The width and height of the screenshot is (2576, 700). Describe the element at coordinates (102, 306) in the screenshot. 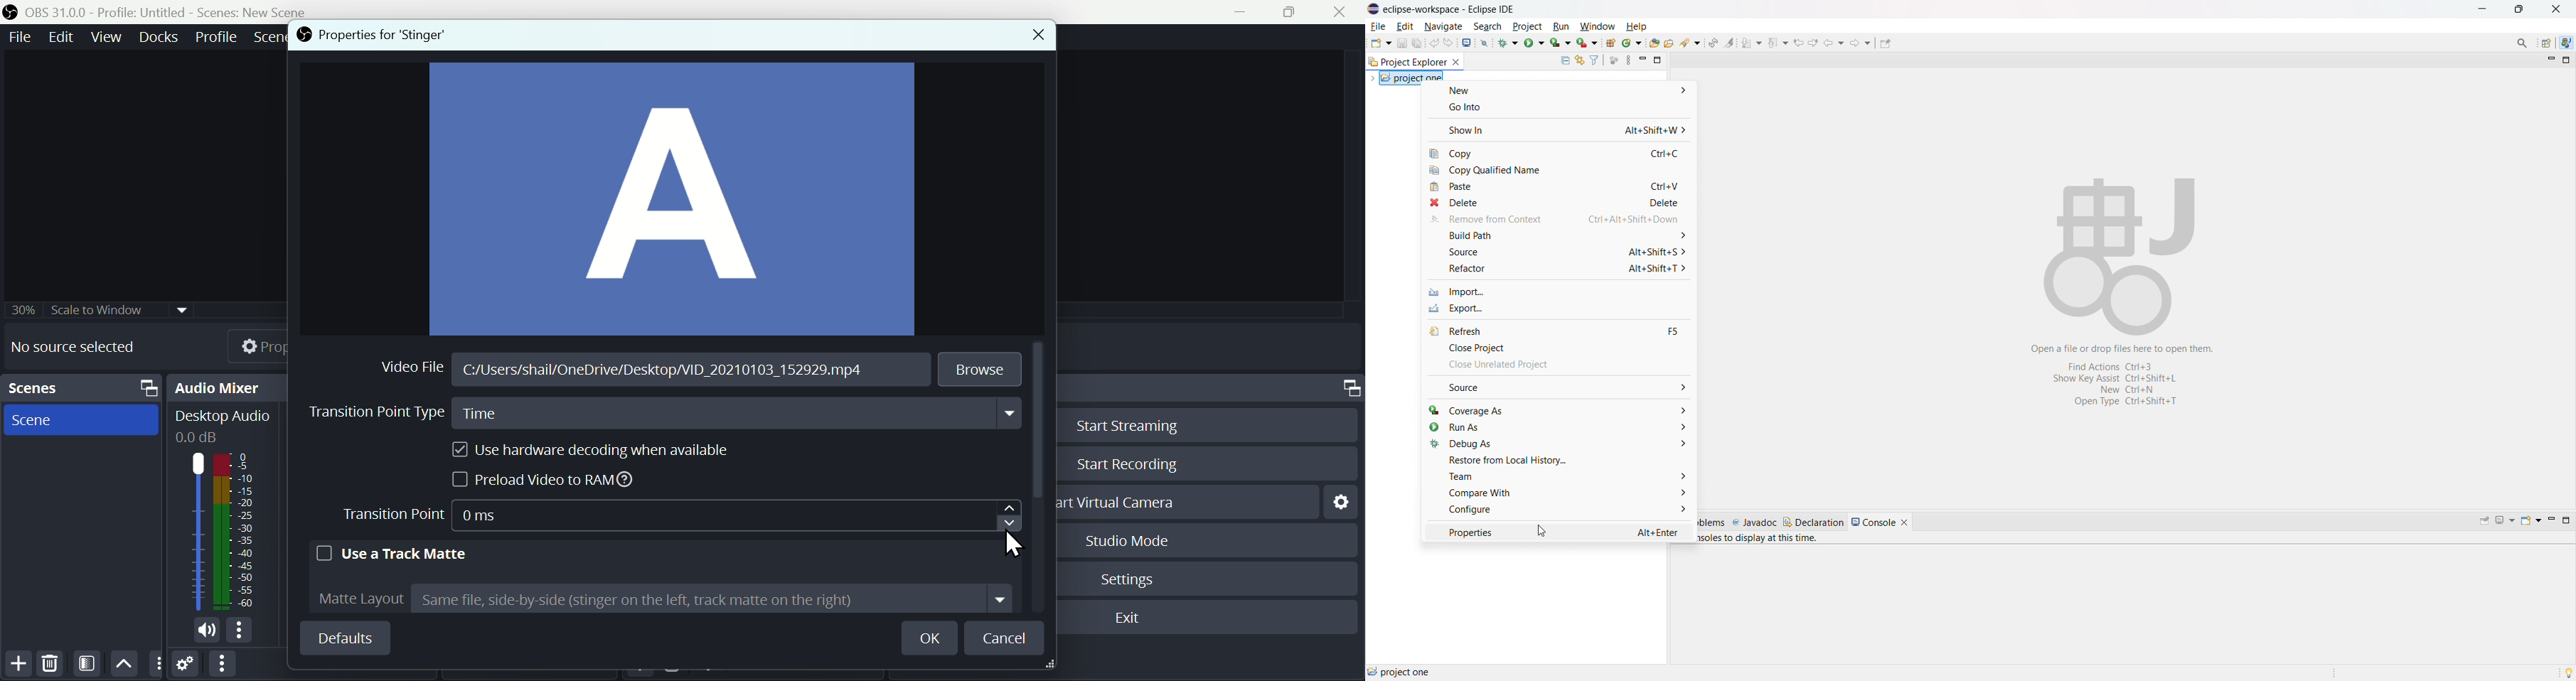

I see `` at that location.